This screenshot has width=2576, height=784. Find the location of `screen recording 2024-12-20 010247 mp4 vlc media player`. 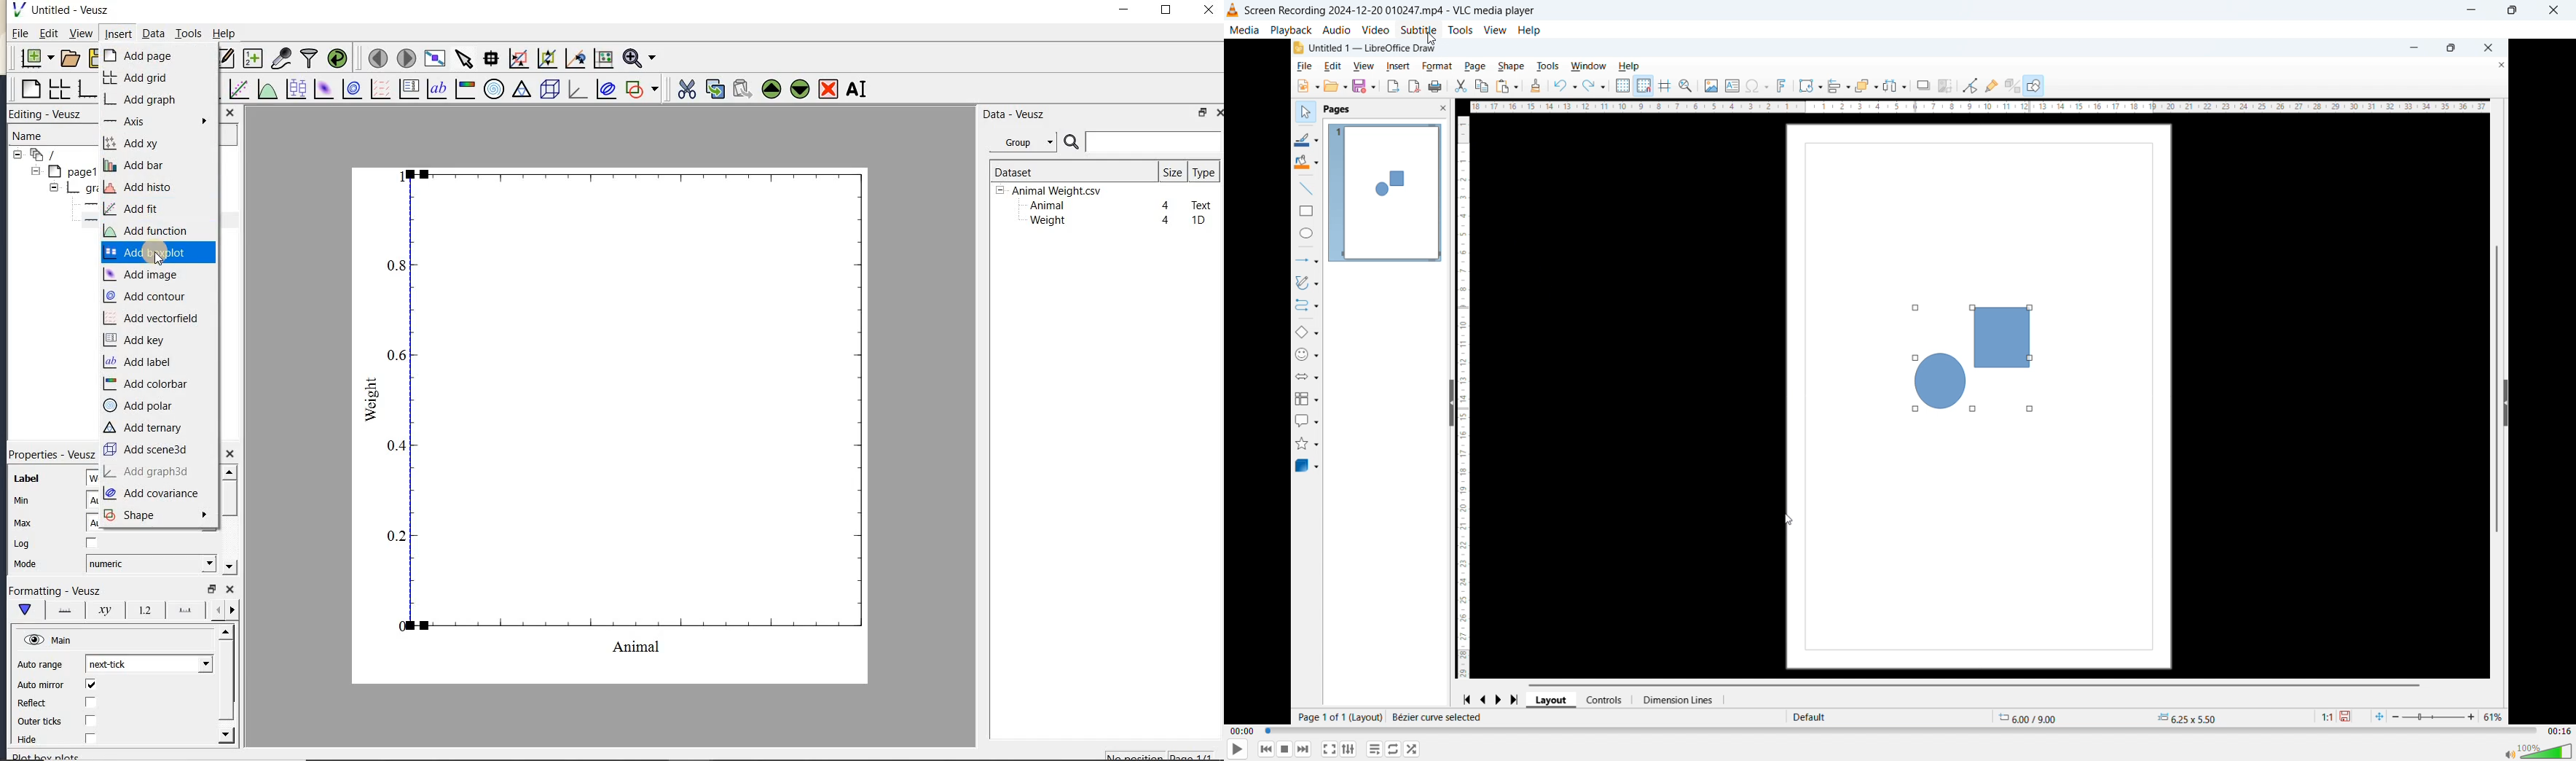

screen recording 2024-12-20 010247 mp4 vlc media player is located at coordinates (1399, 11).